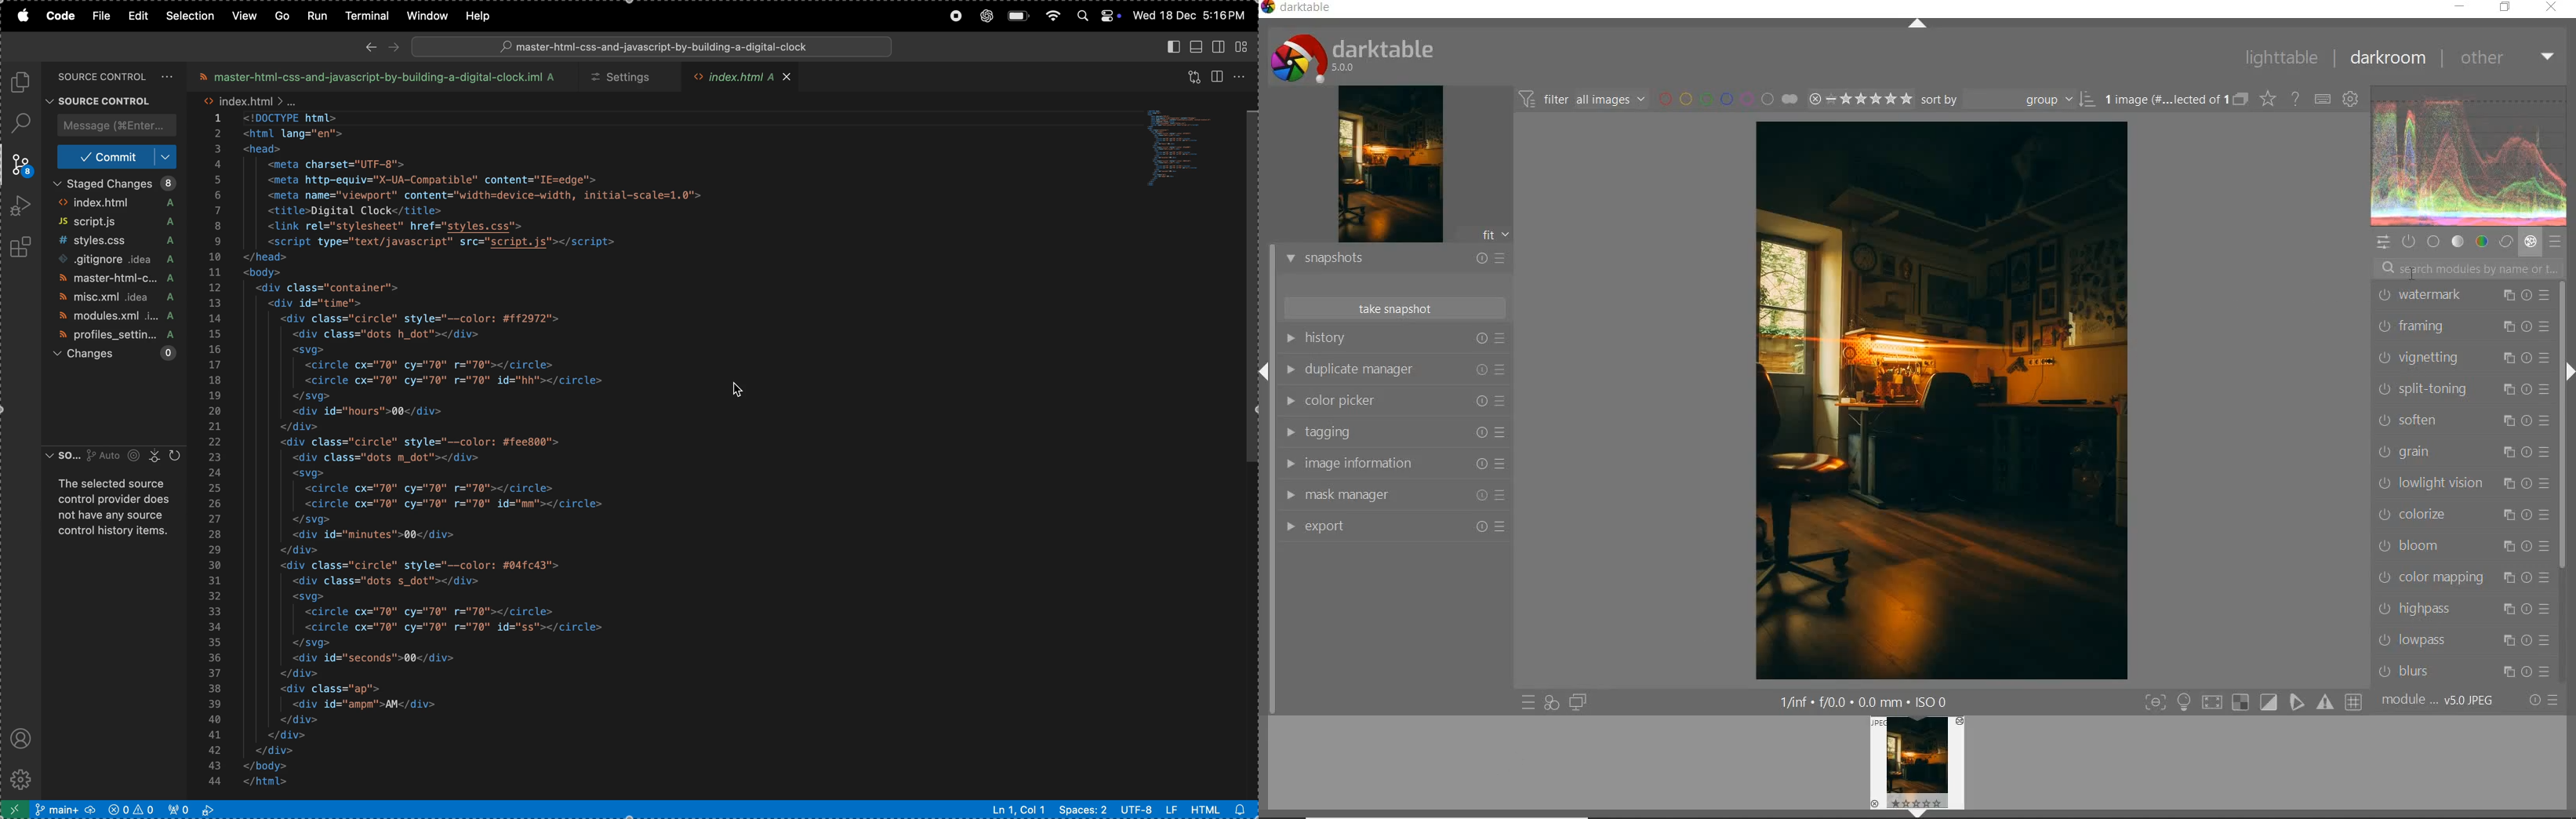 Image resolution: width=2576 pixels, height=840 pixels. Describe the element at coordinates (1219, 75) in the screenshot. I see `split editor` at that location.